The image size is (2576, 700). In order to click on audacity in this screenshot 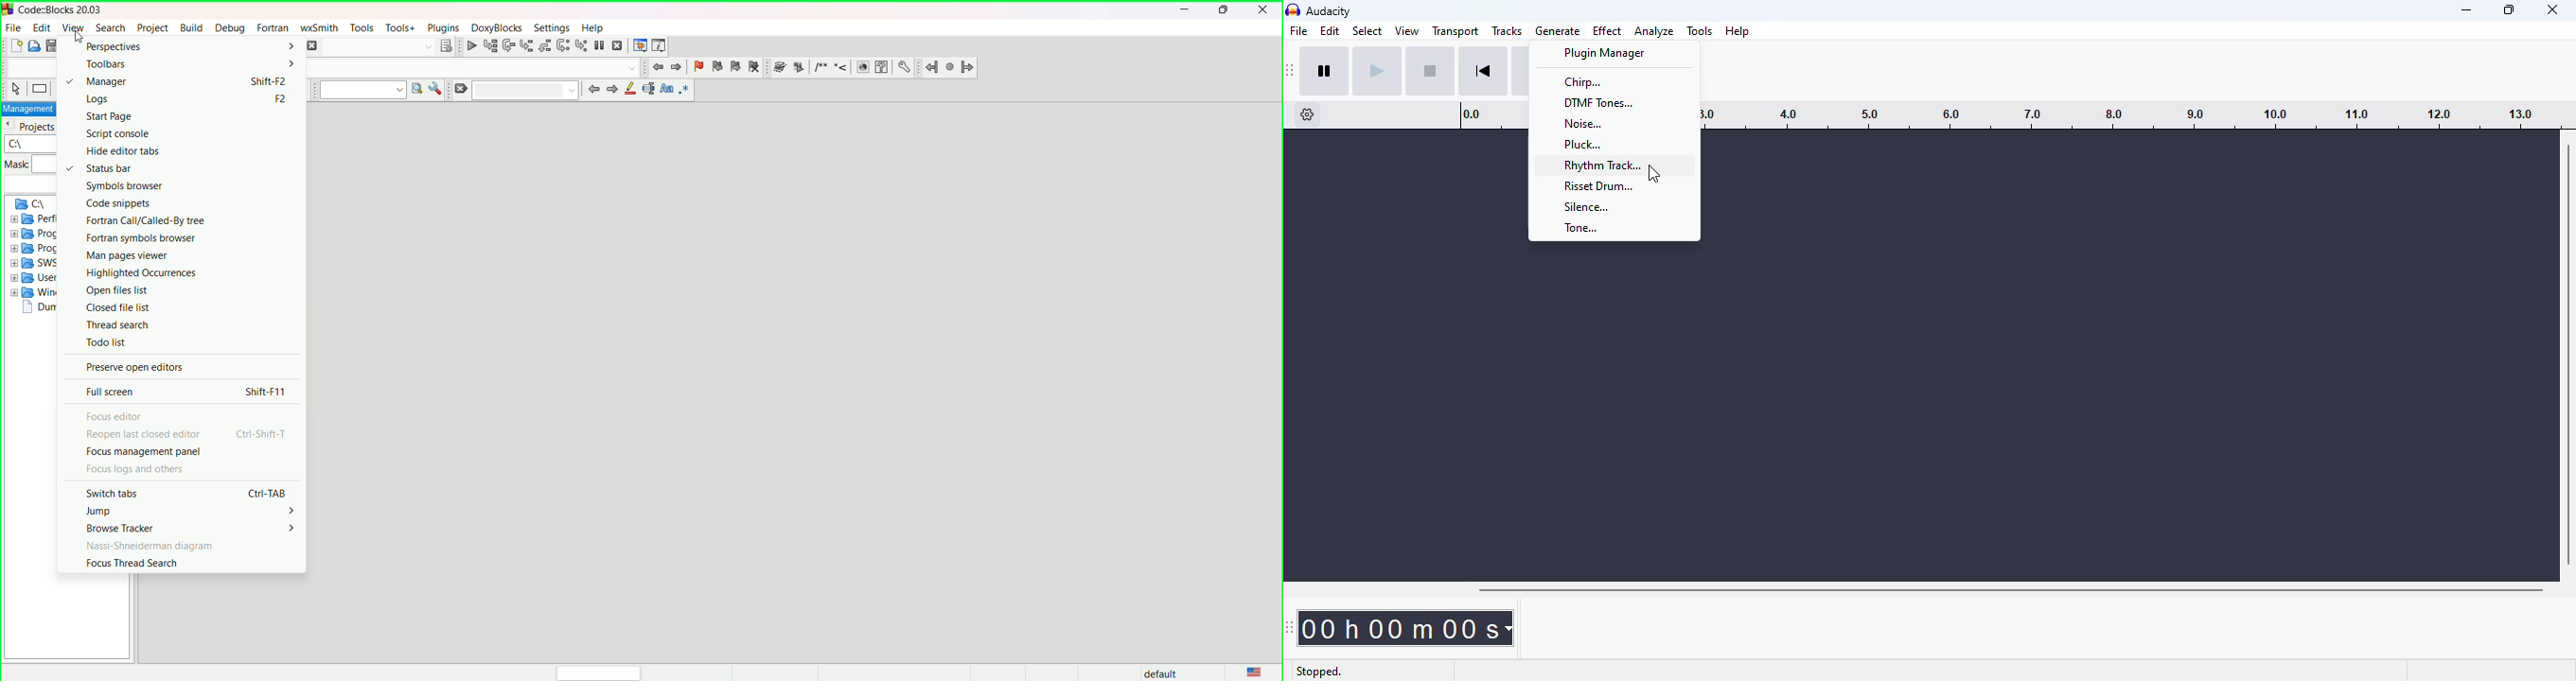, I will do `click(1330, 10)`.